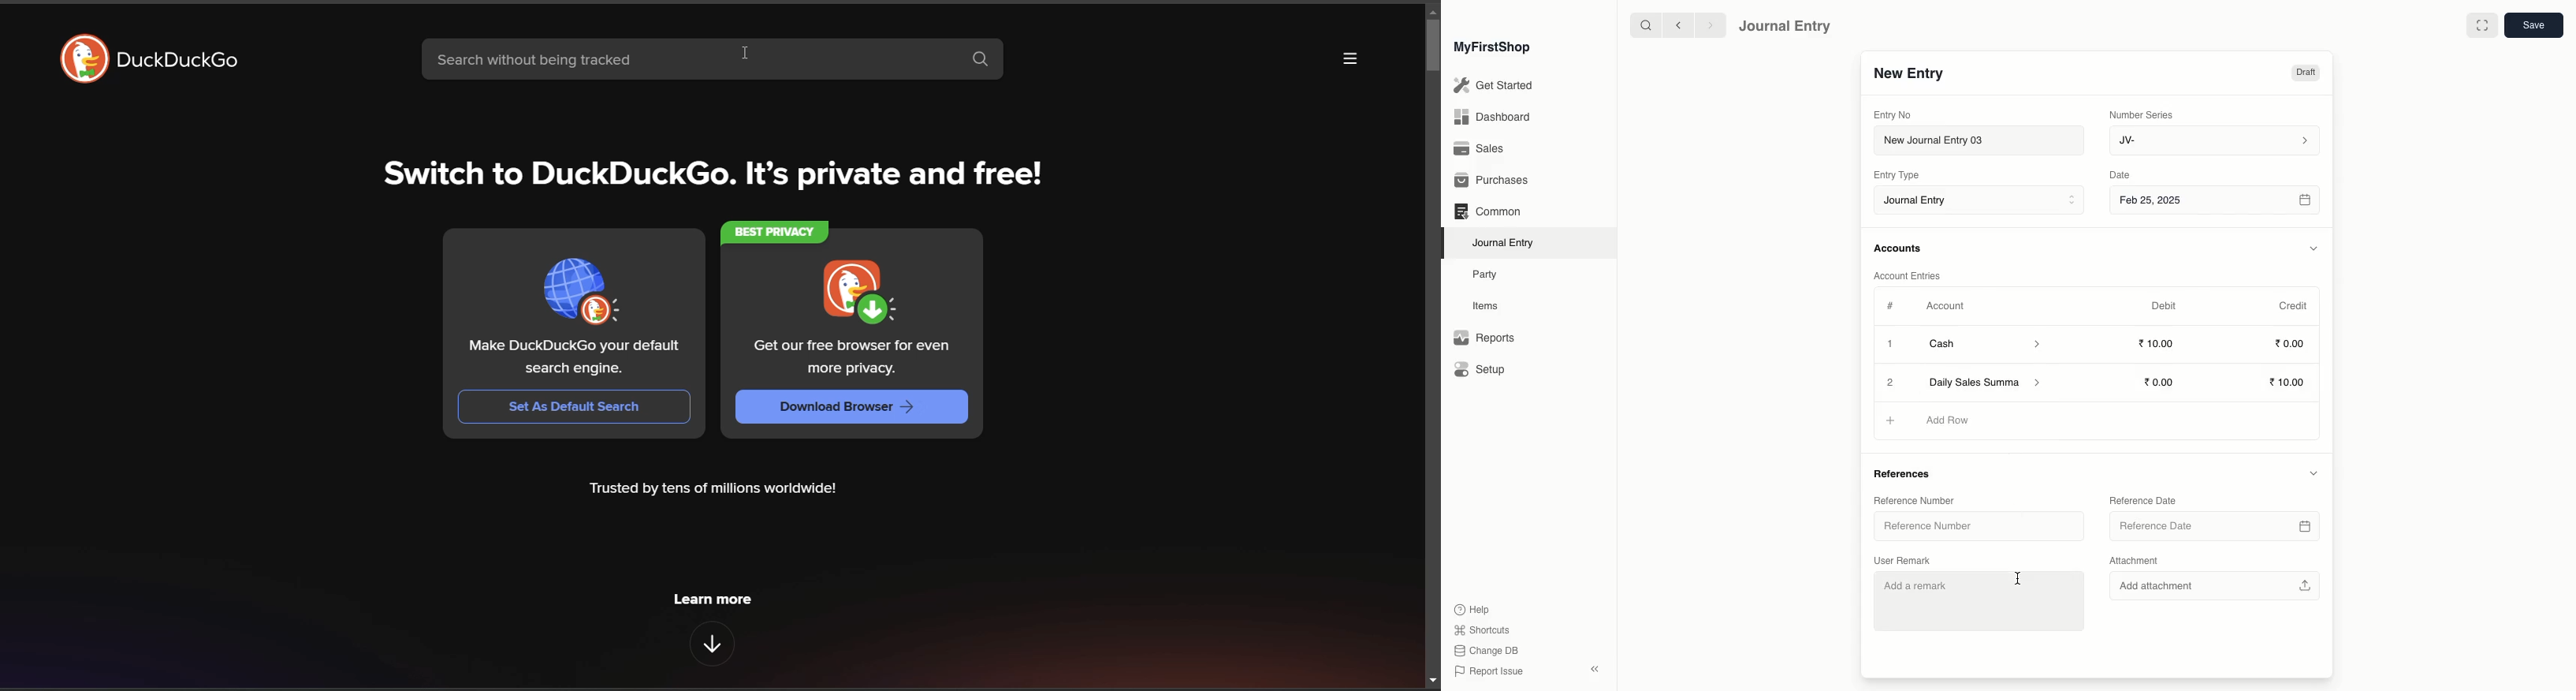 The image size is (2576, 700). I want to click on Journal Entry, so click(1983, 201).